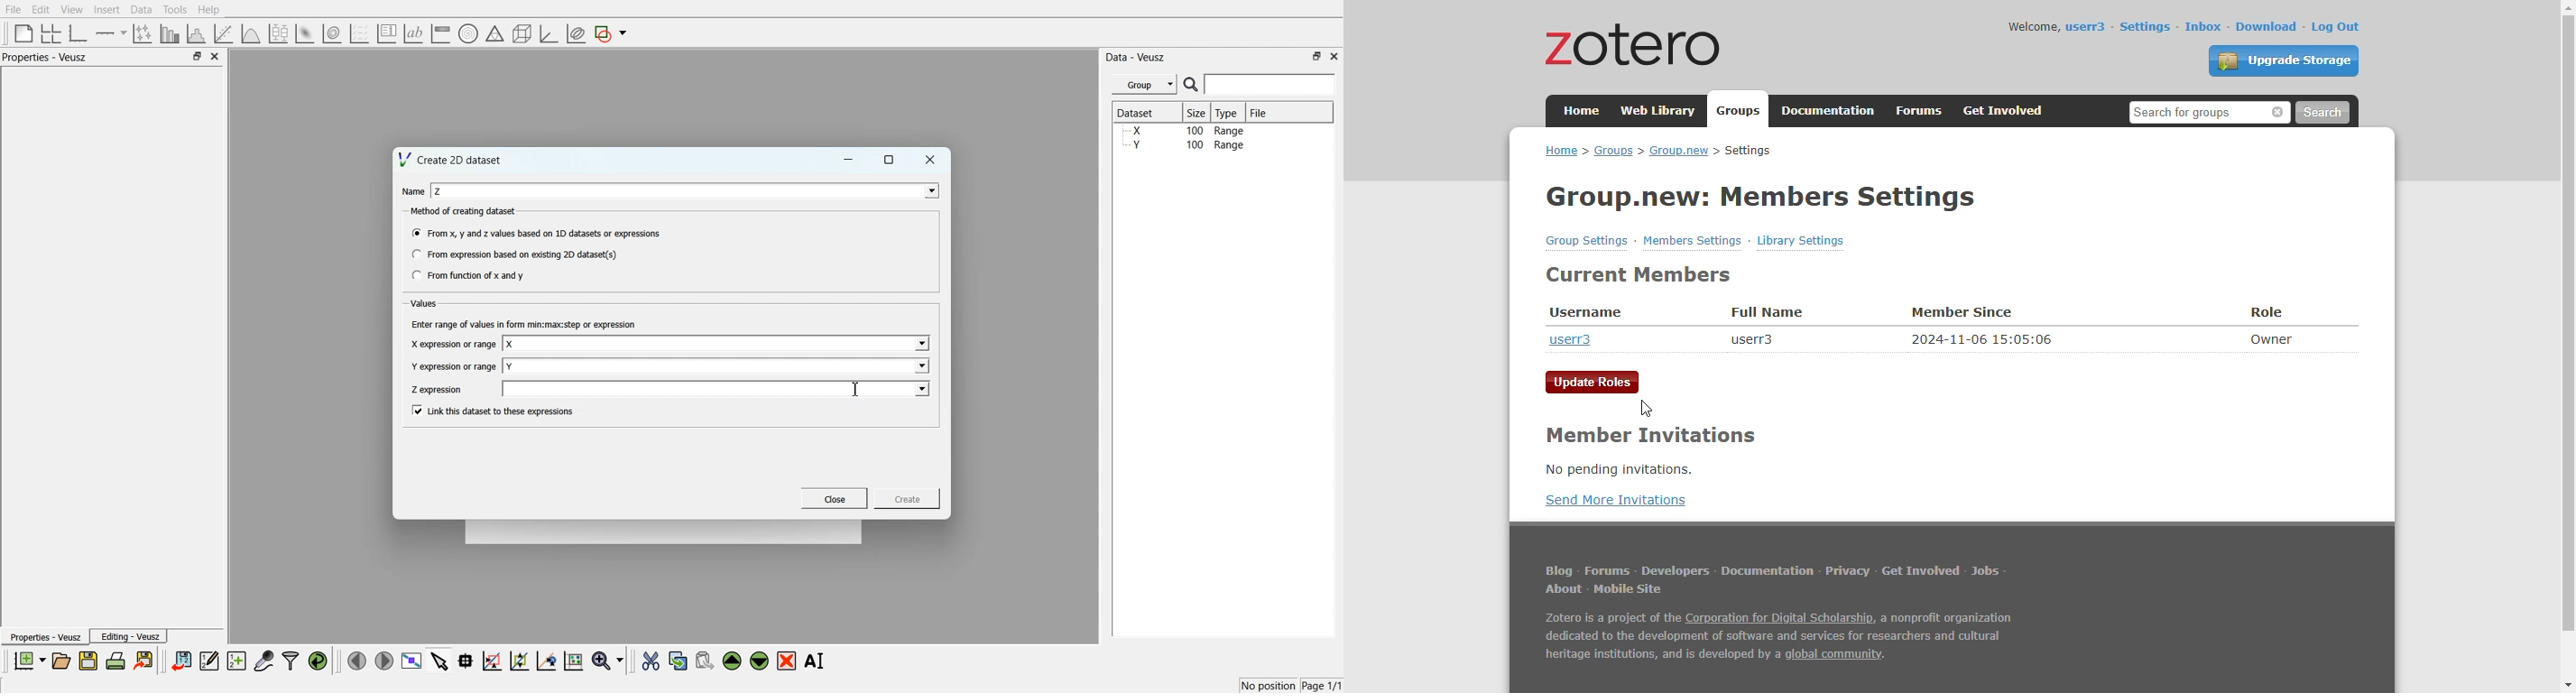 This screenshot has width=2576, height=700. Describe the element at coordinates (60, 661) in the screenshot. I see `Open the document` at that location.